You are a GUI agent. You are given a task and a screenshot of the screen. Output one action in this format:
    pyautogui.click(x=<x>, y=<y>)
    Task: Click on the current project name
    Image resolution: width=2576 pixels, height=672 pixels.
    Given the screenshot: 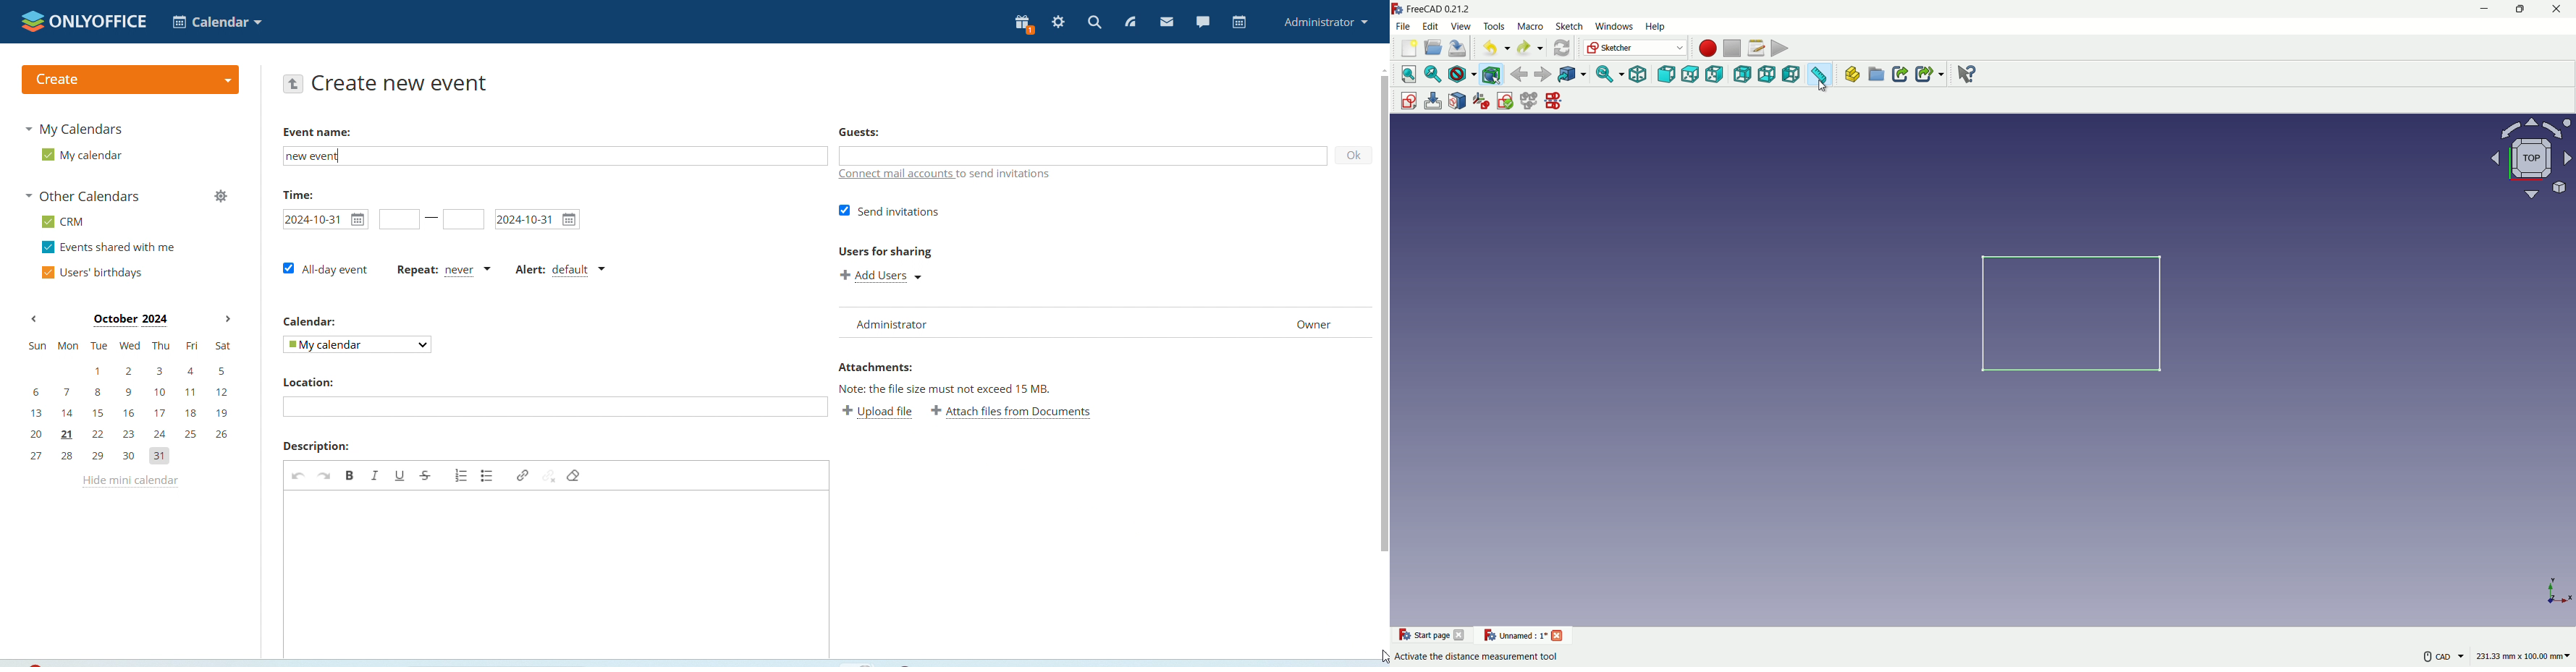 What is the action you would take?
    pyautogui.click(x=1513, y=635)
    